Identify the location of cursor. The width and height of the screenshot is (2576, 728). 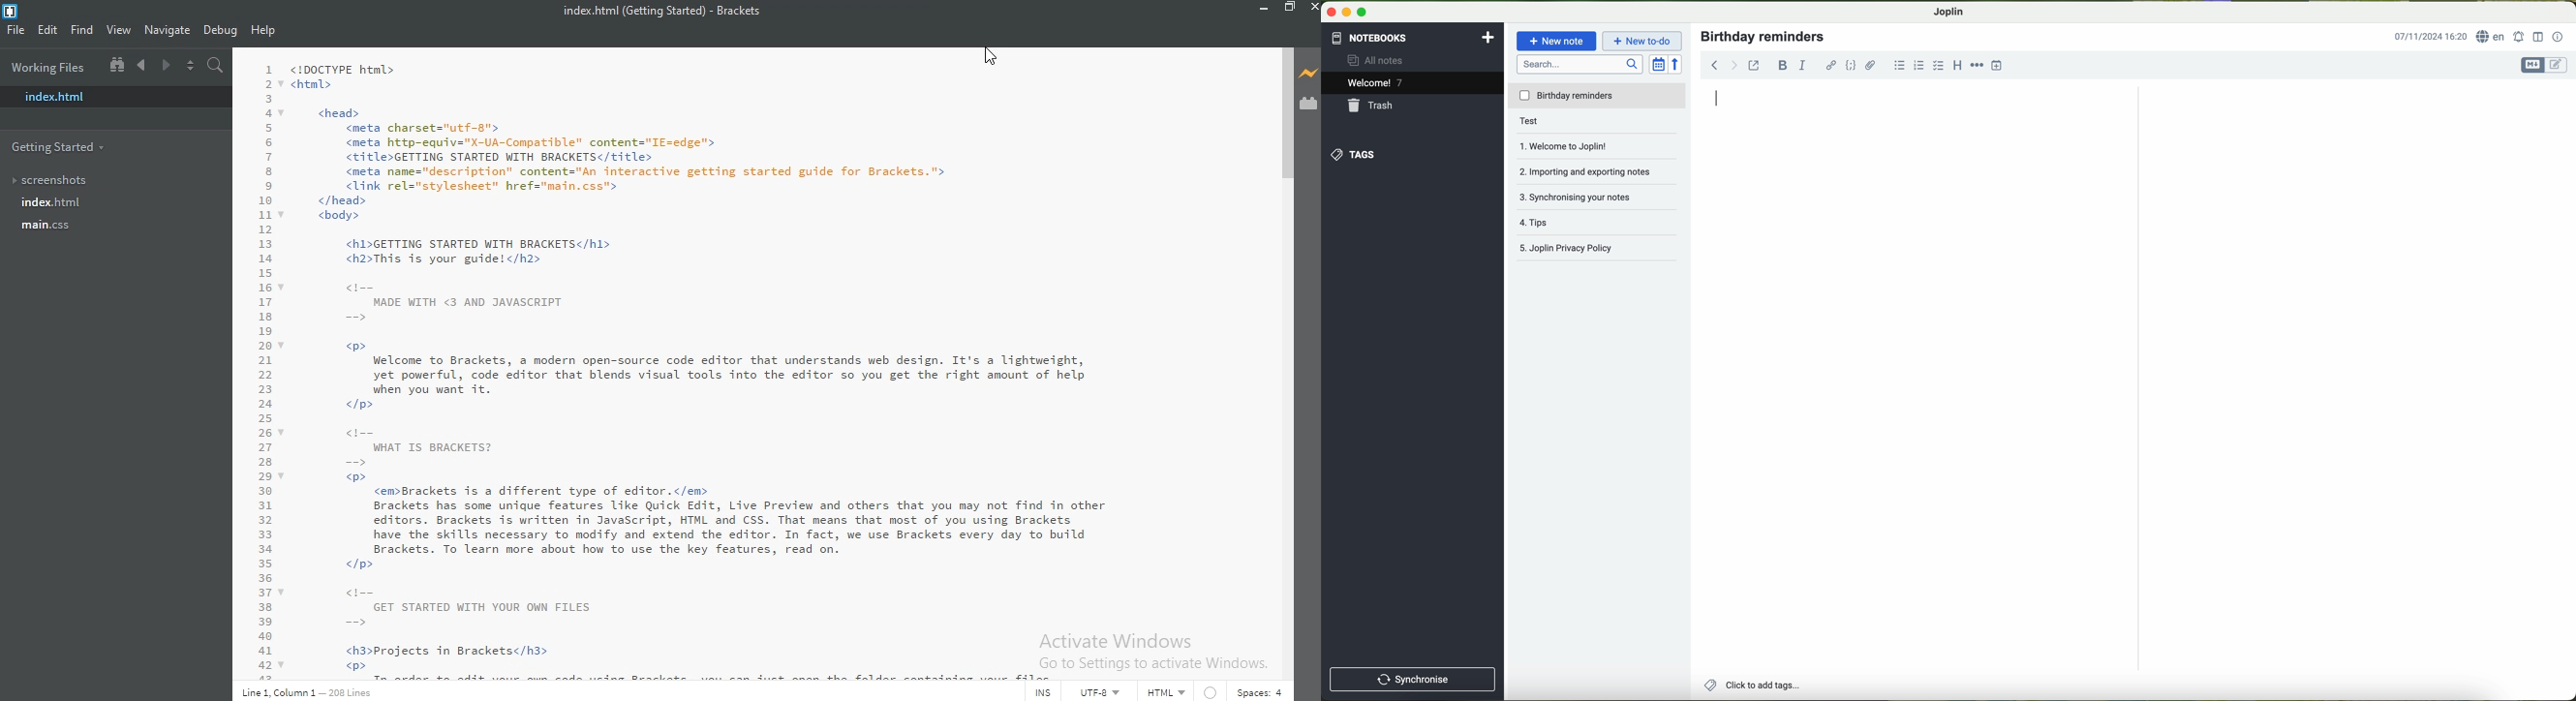
(980, 52).